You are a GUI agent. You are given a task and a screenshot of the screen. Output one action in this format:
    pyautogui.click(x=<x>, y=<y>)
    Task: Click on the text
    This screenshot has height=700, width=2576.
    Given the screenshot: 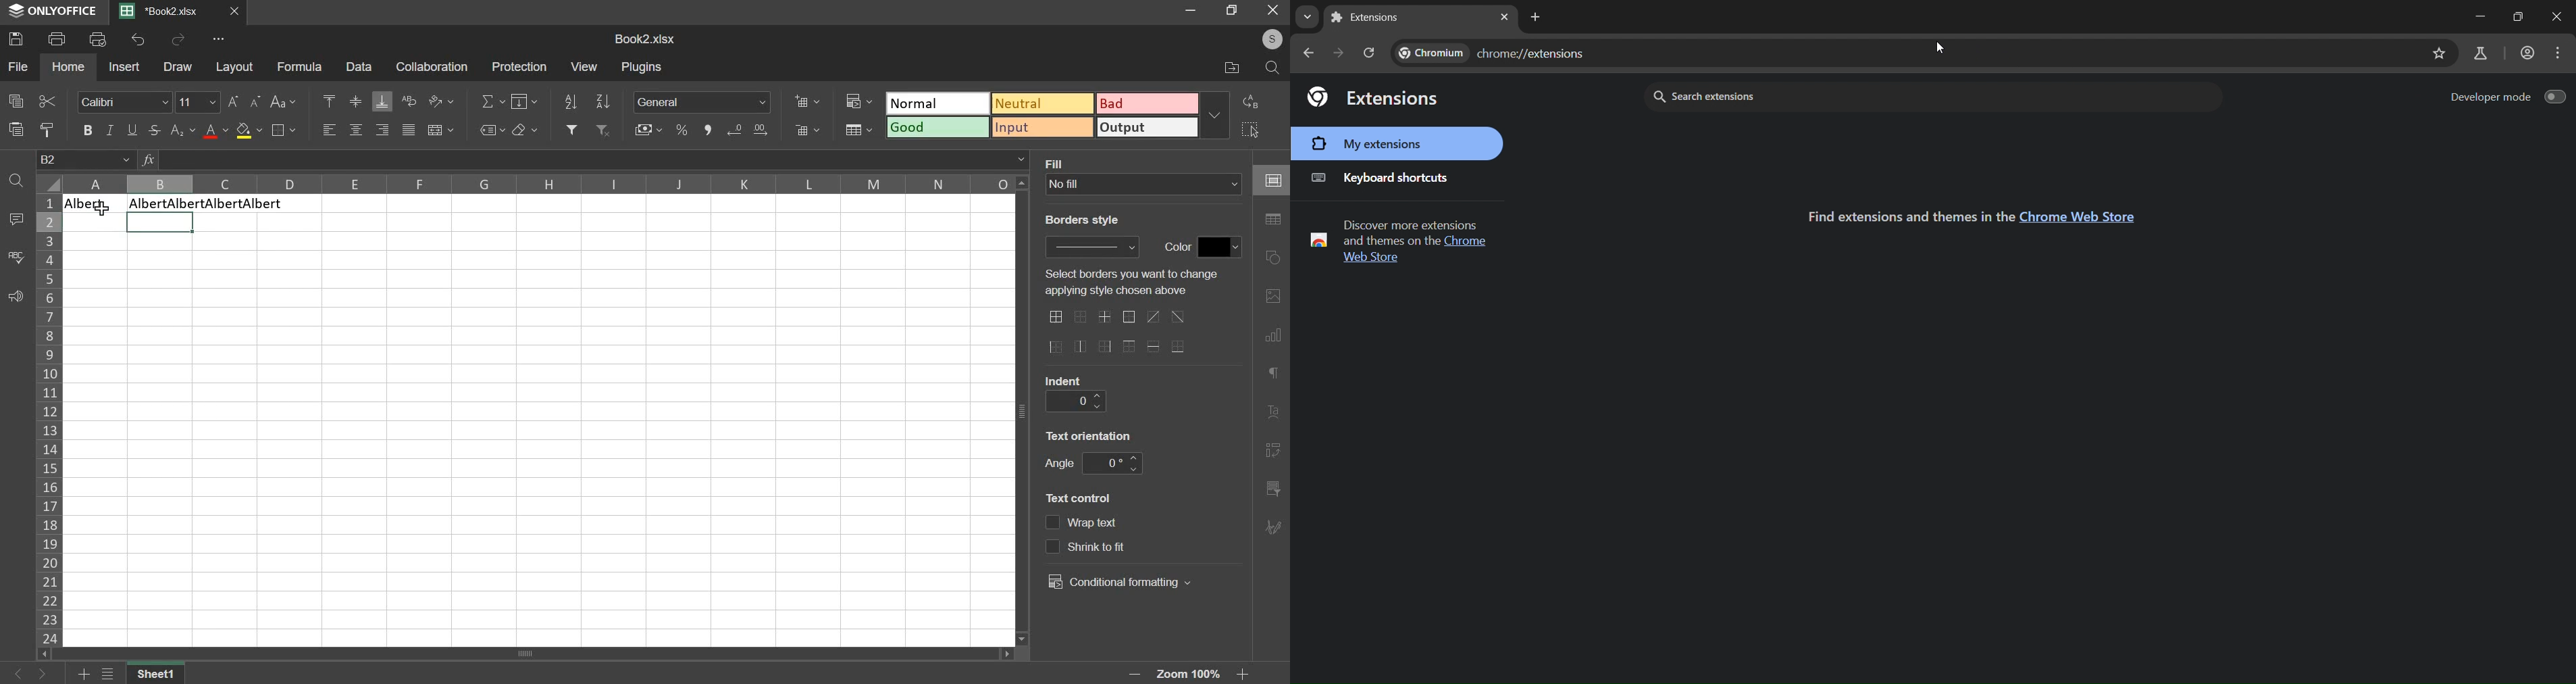 What is the action you would take?
    pyautogui.click(x=1094, y=437)
    